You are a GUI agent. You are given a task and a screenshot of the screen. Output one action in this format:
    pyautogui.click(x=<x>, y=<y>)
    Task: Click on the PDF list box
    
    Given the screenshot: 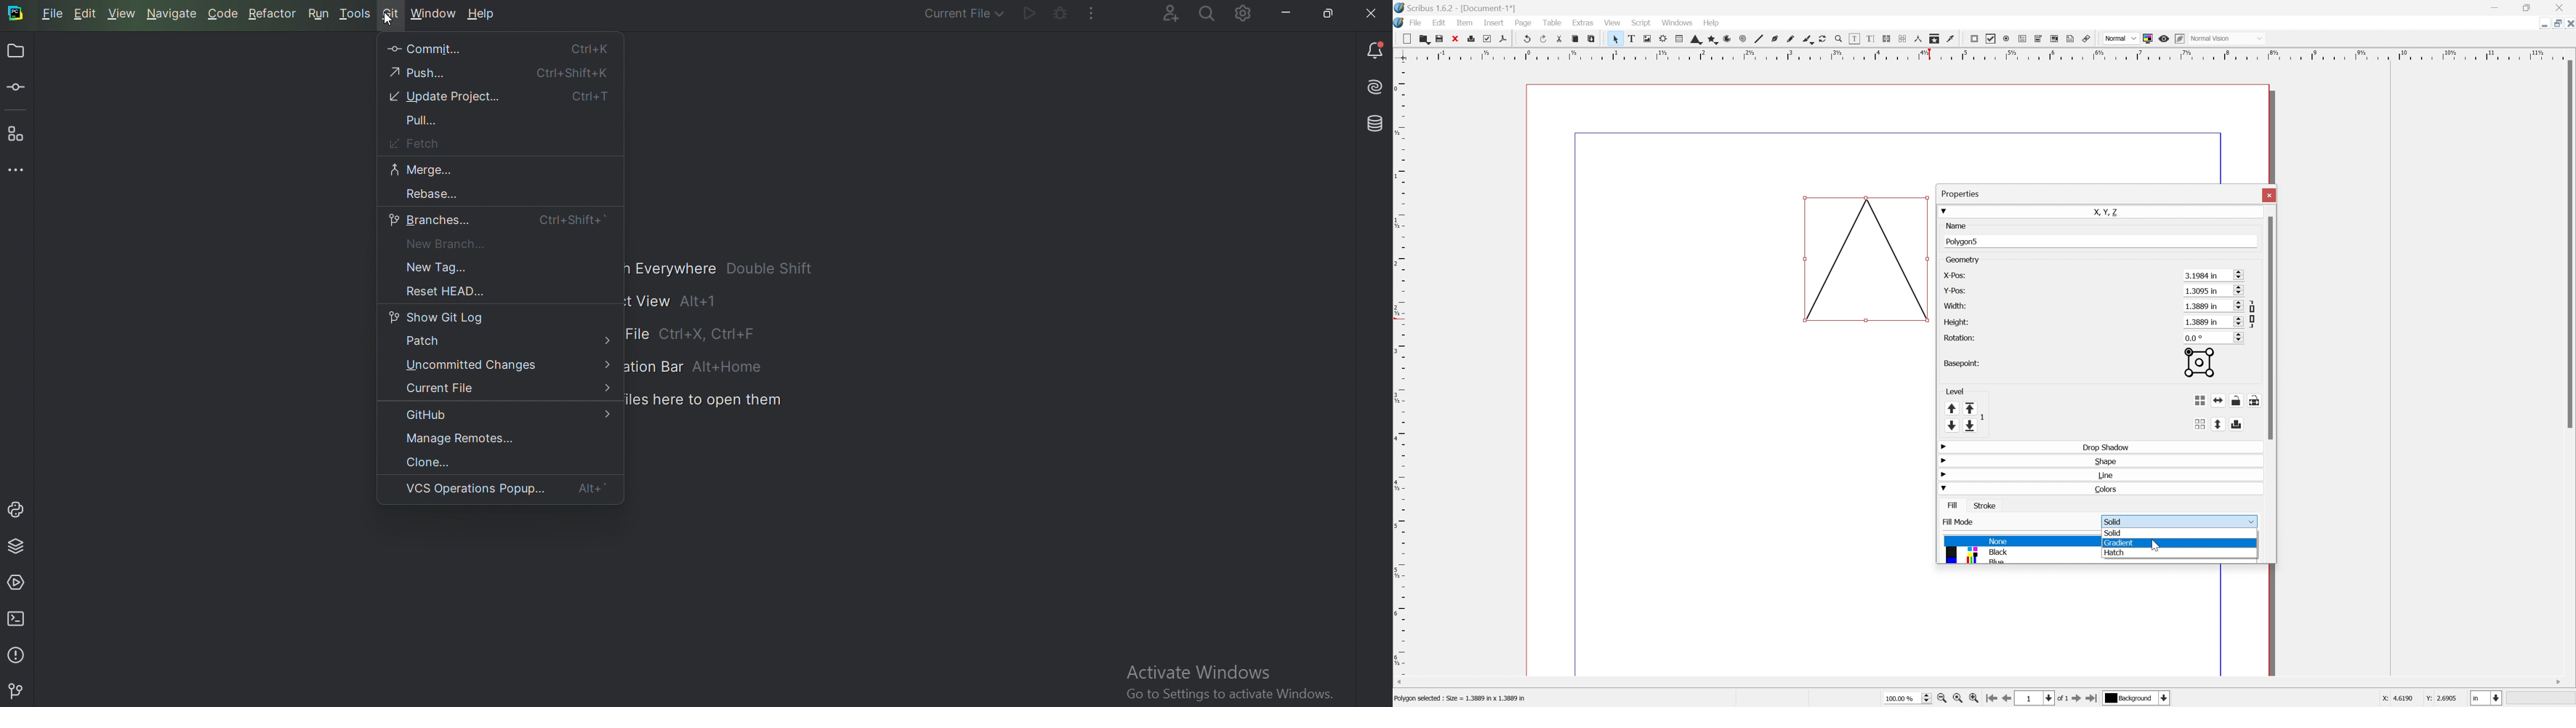 What is the action you would take?
    pyautogui.click(x=2055, y=39)
    